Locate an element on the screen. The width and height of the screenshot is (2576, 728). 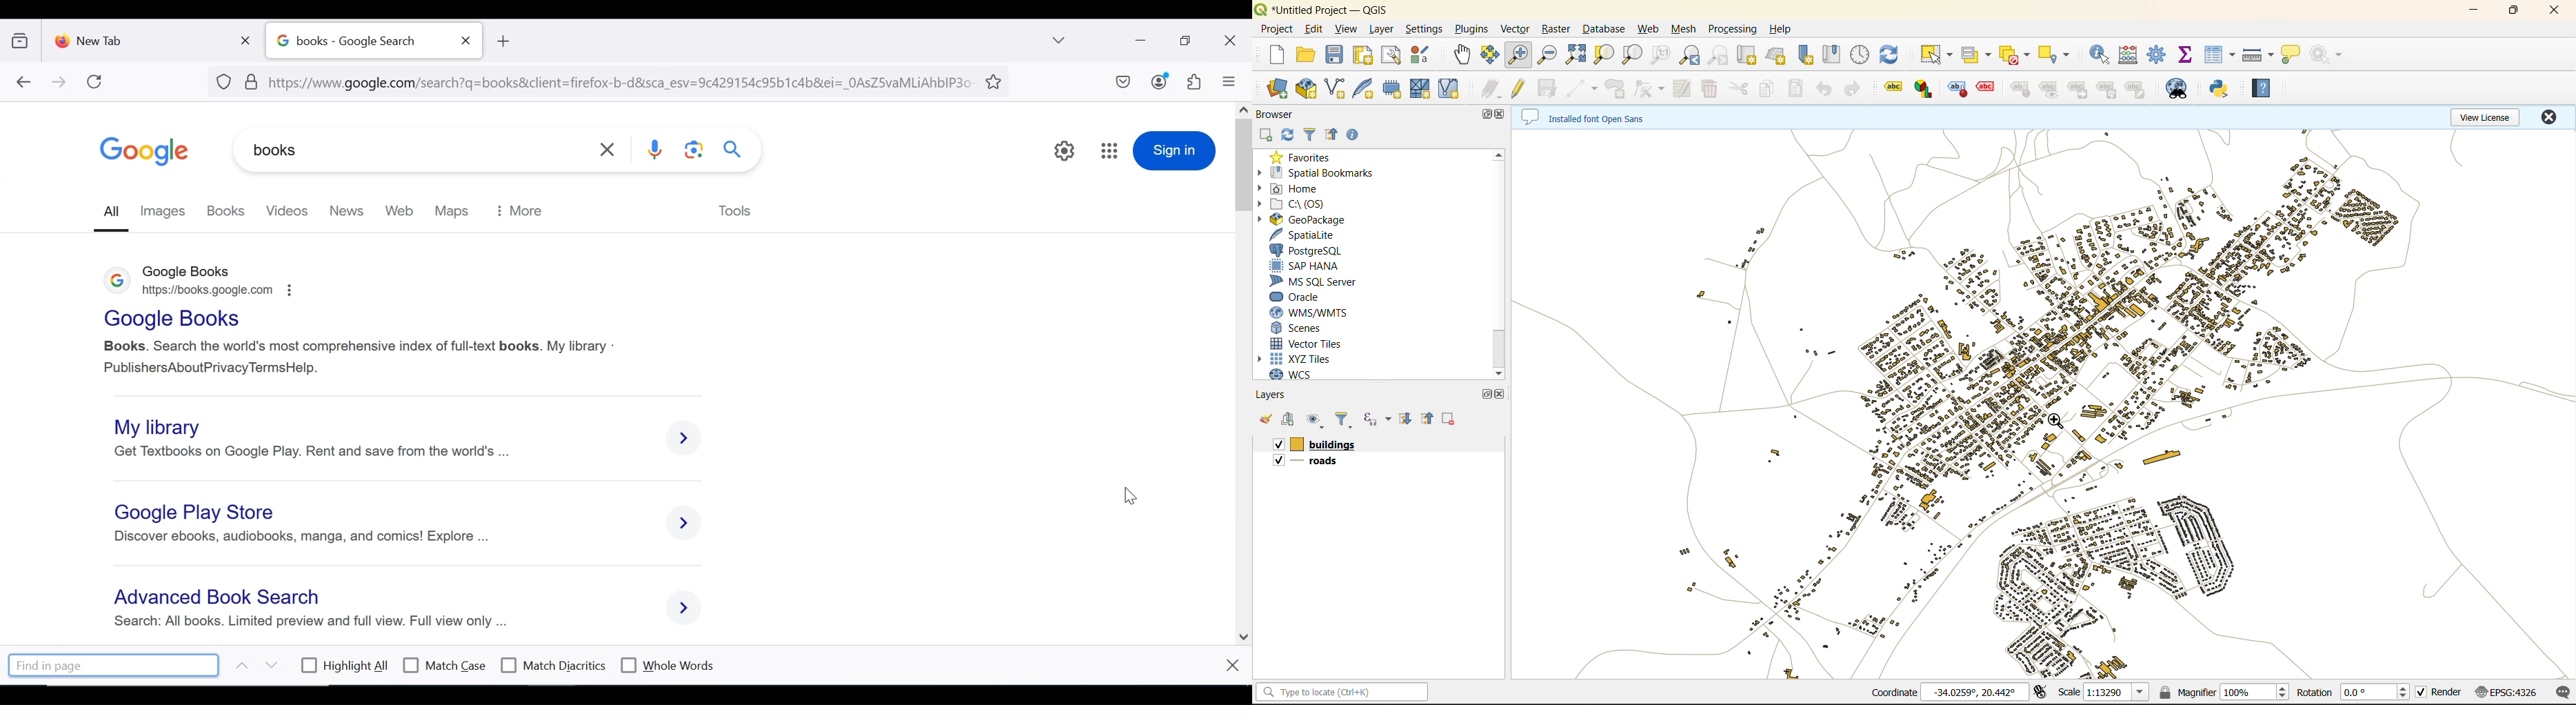
all is located at coordinates (113, 212).